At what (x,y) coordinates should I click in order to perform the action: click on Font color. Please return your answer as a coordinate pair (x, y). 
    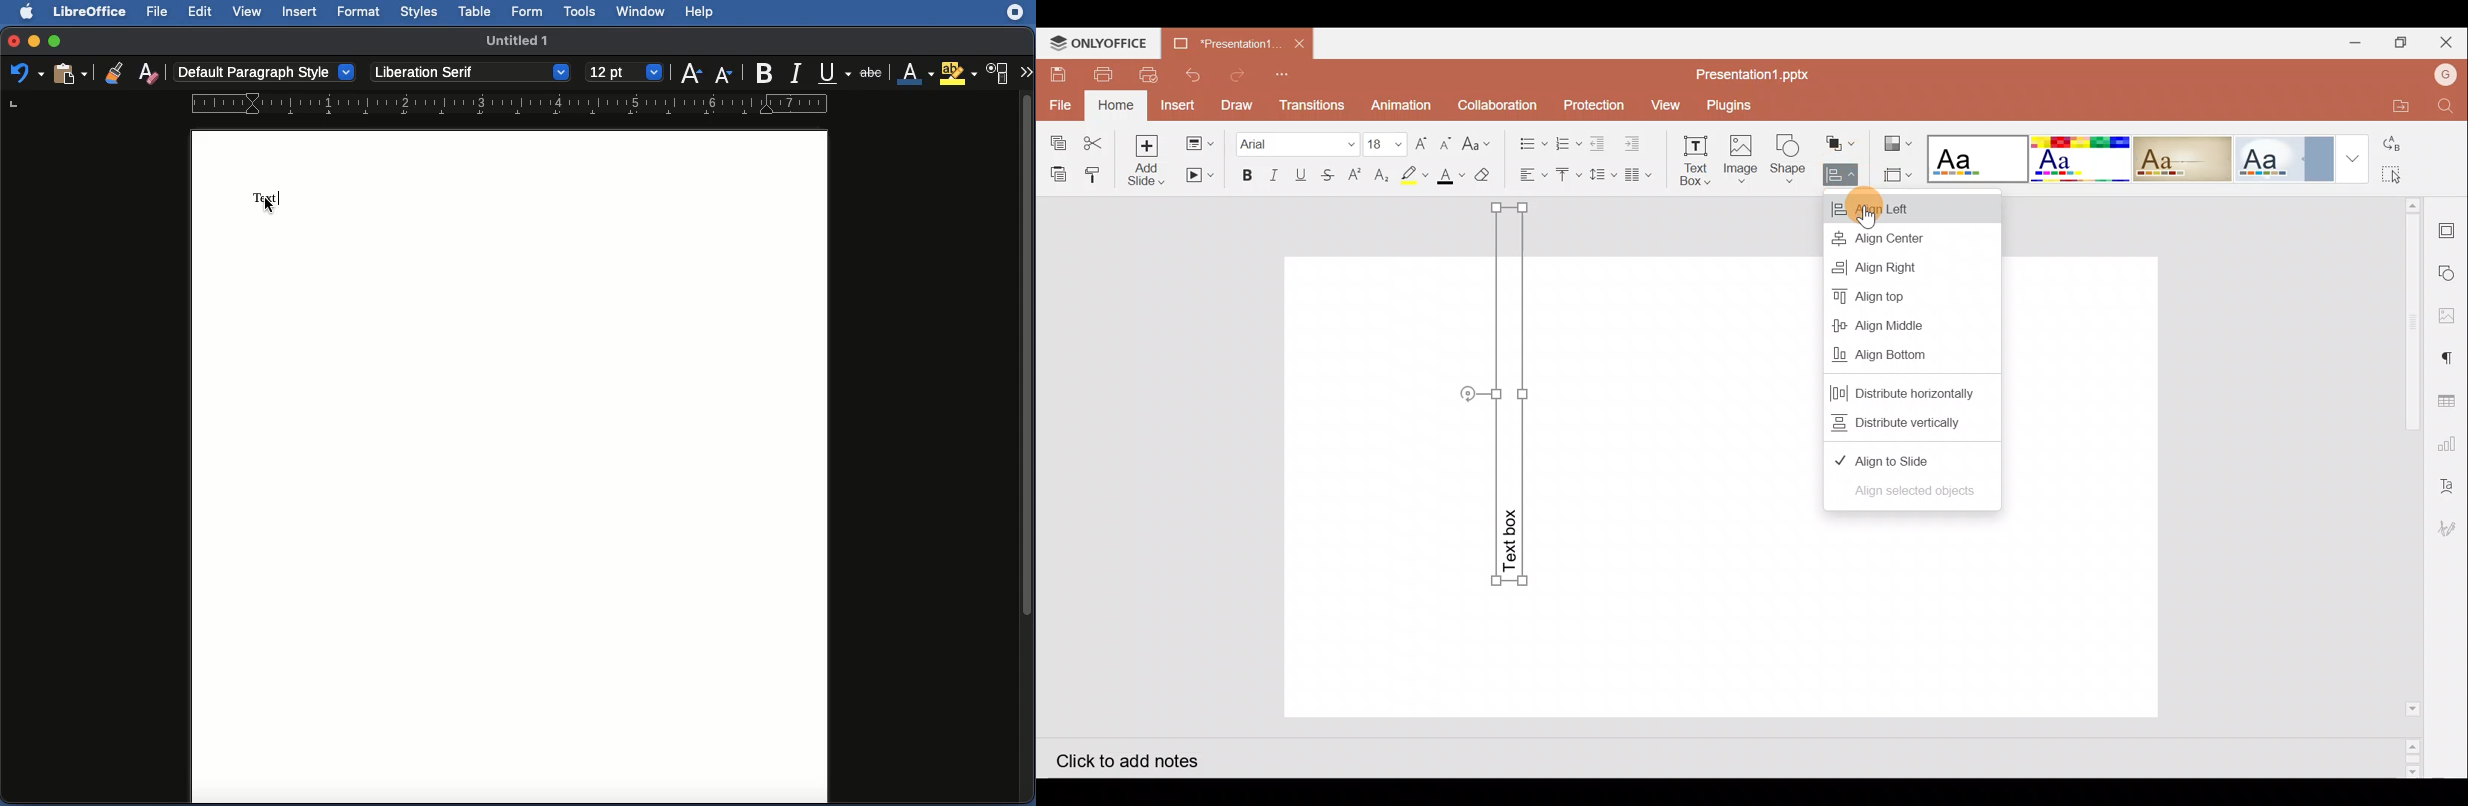
    Looking at the image, I should click on (1449, 176).